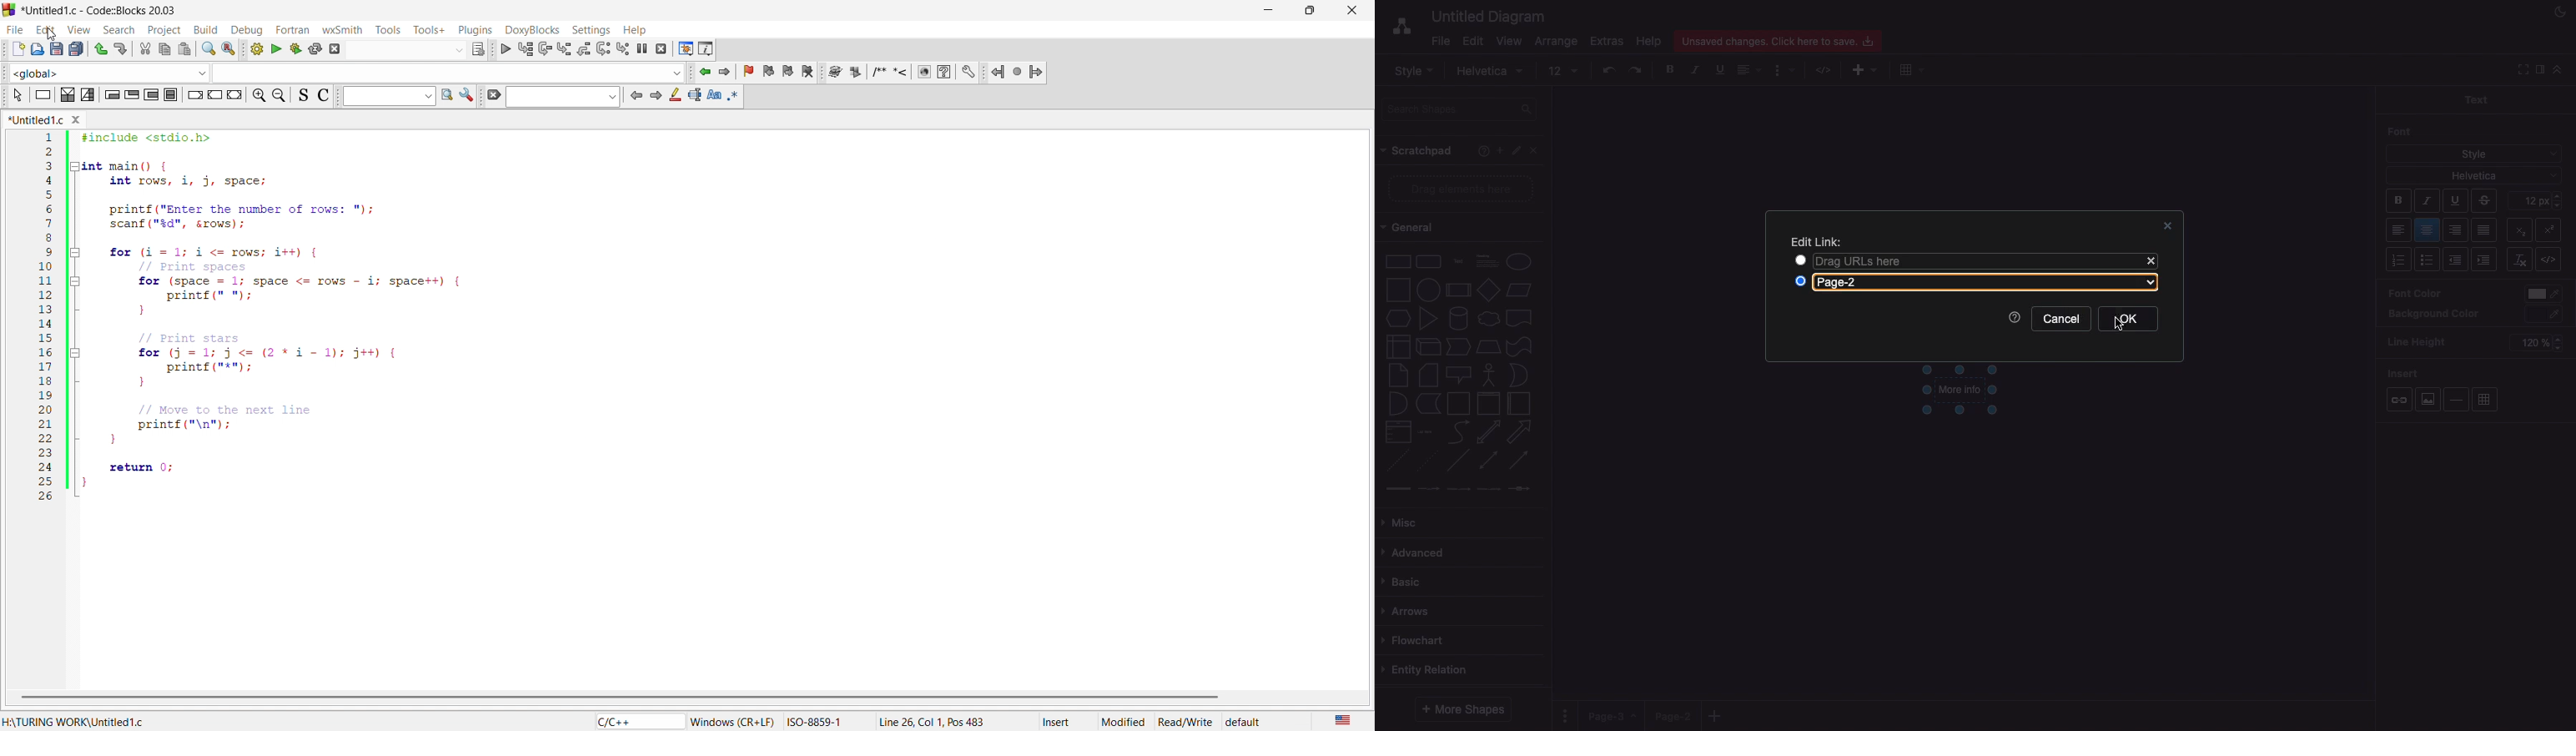 This screenshot has width=2576, height=756. Describe the element at coordinates (1399, 261) in the screenshot. I see `rectangle` at that location.